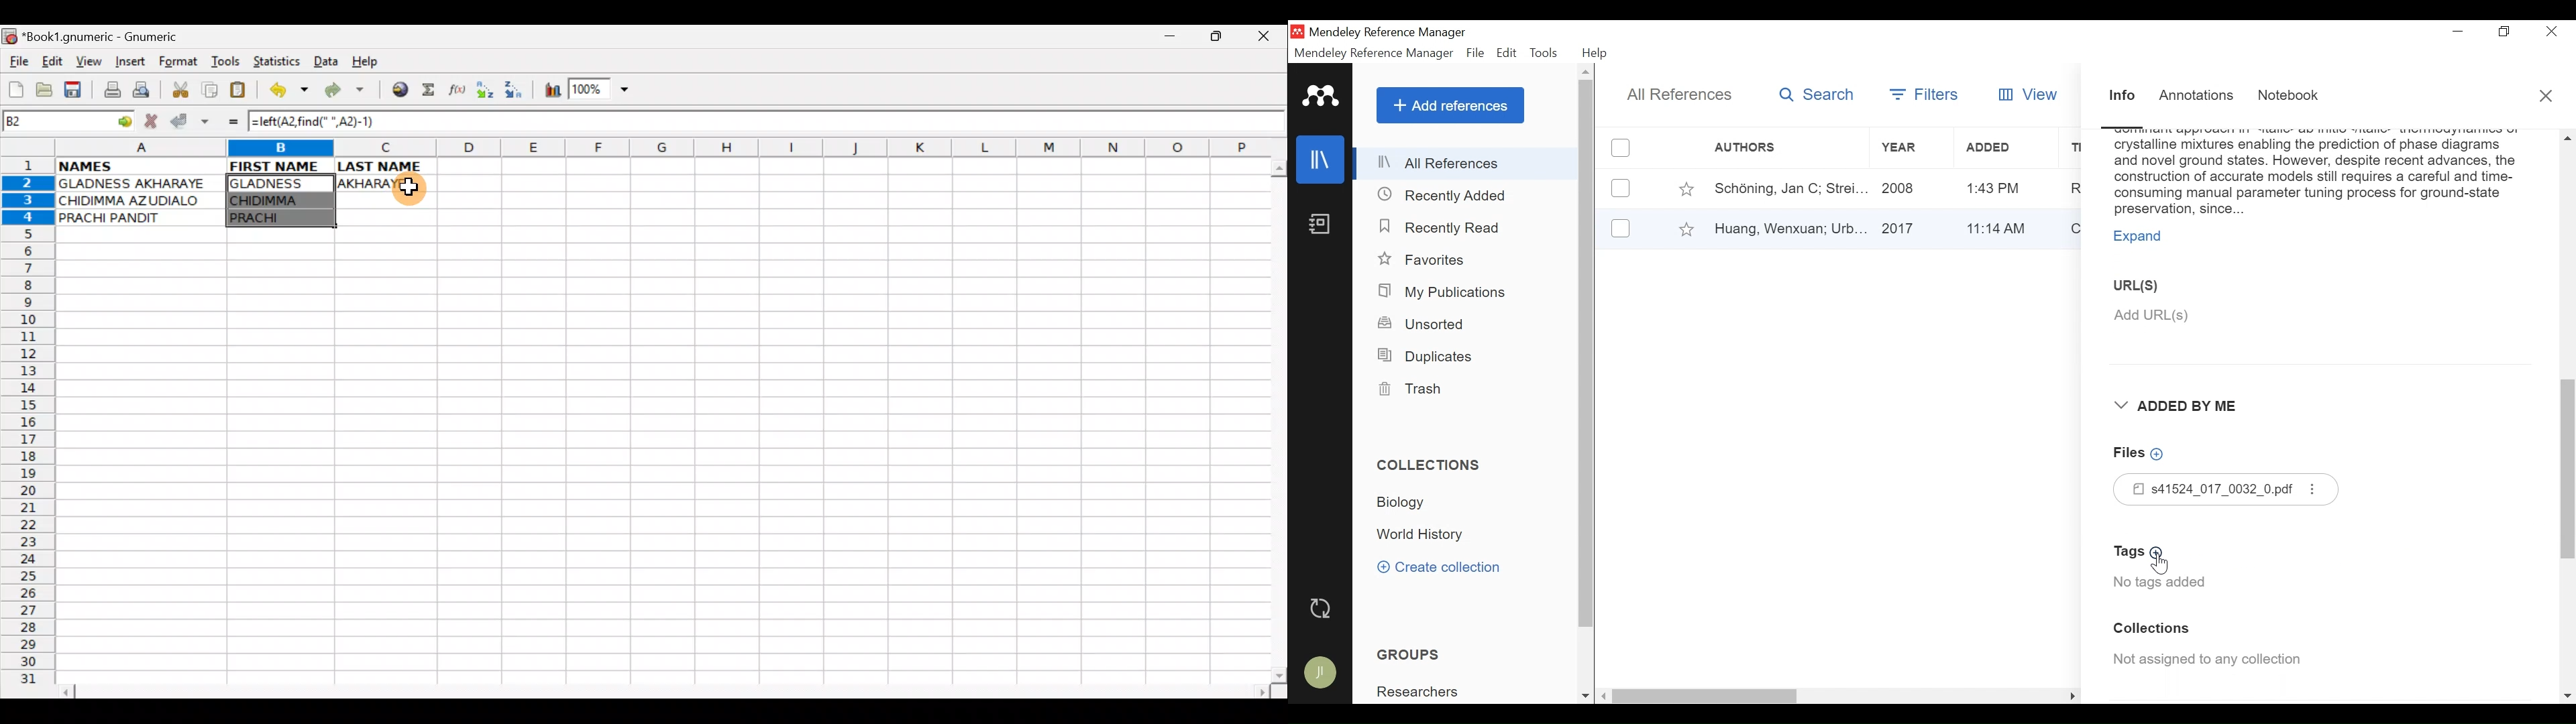 This screenshot has width=2576, height=728. What do you see at coordinates (2213, 659) in the screenshot?
I see `Collection Assigned ` at bounding box center [2213, 659].